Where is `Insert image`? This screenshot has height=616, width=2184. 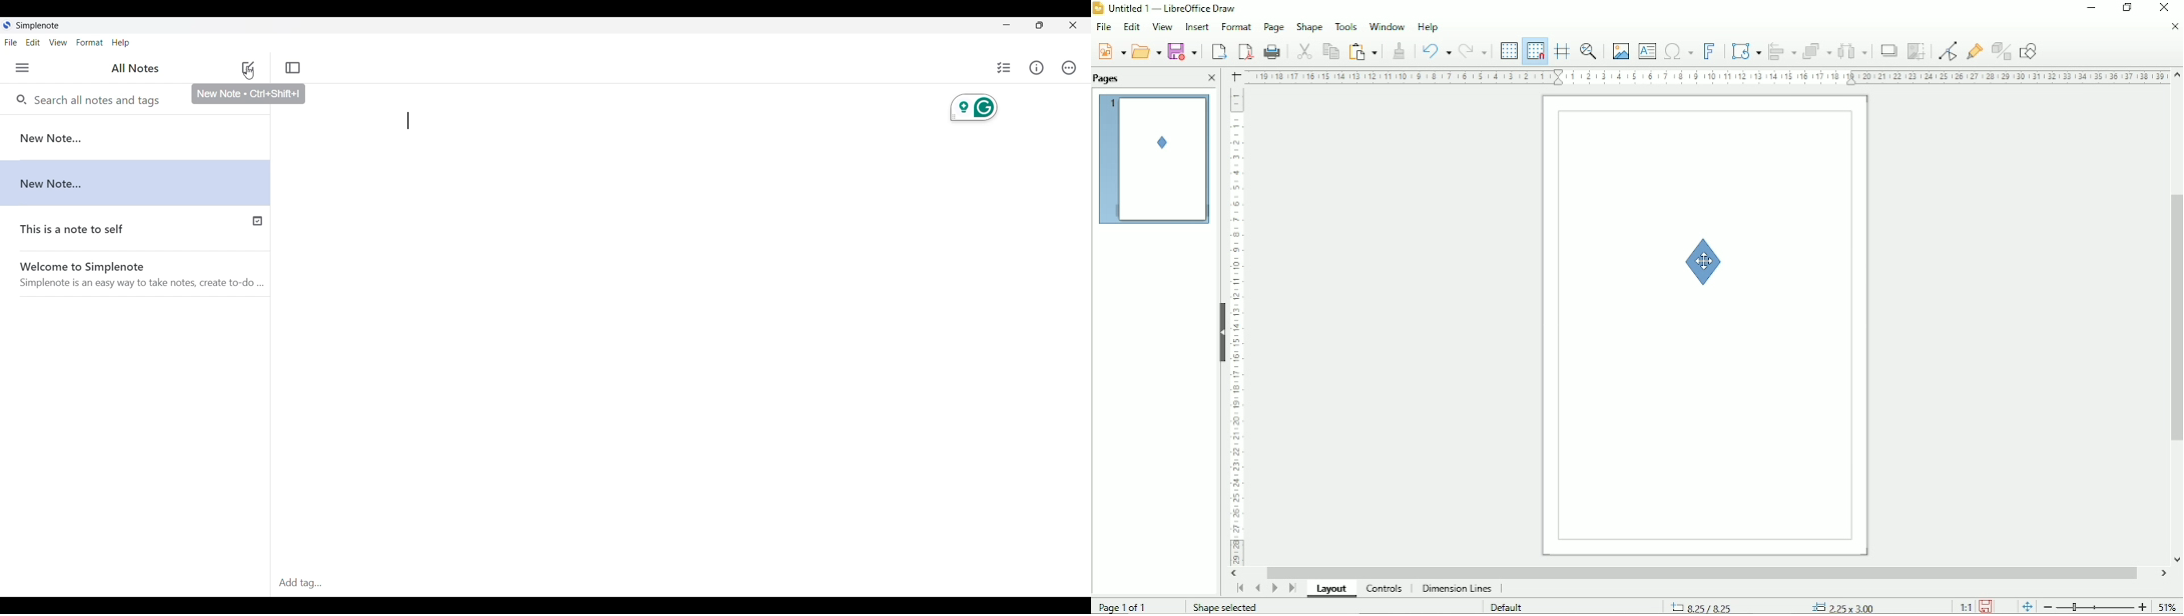 Insert image is located at coordinates (1619, 51).